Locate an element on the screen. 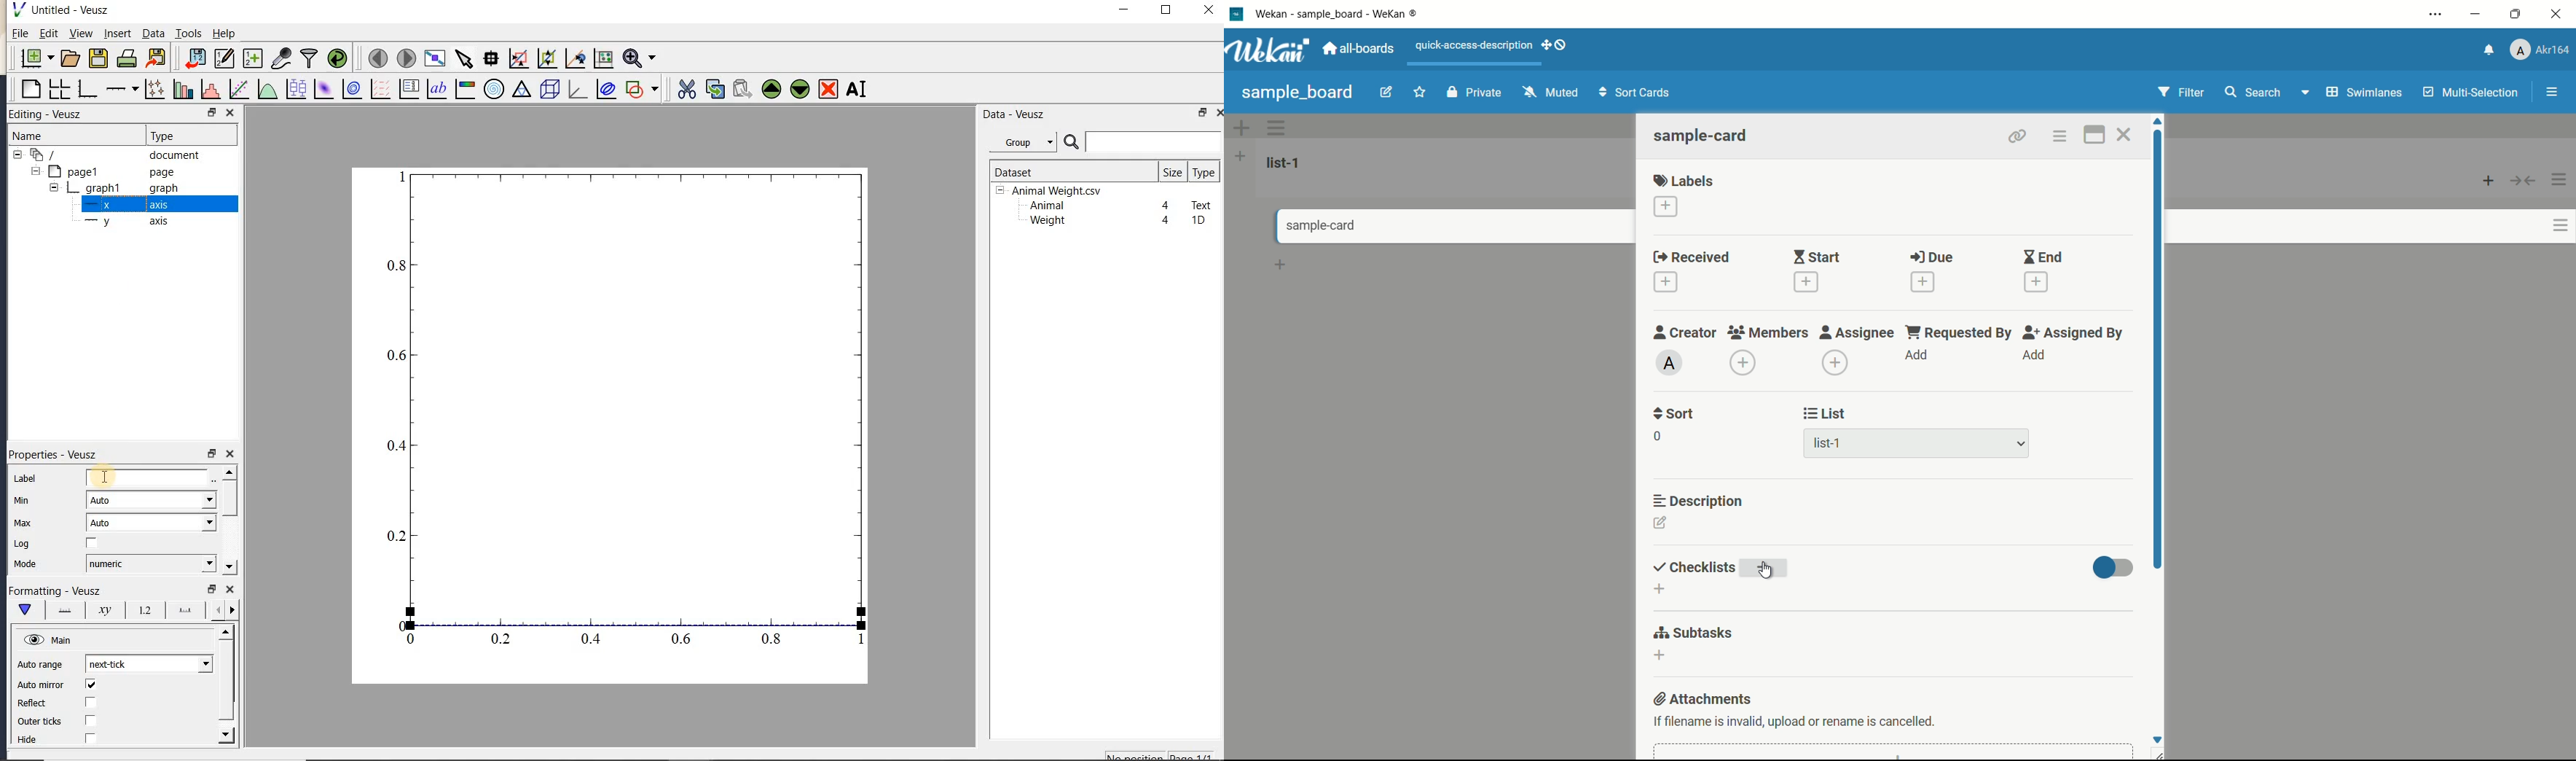 This screenshot has width=2576, height=784. subtasks is located at coordinates (1692, 633).